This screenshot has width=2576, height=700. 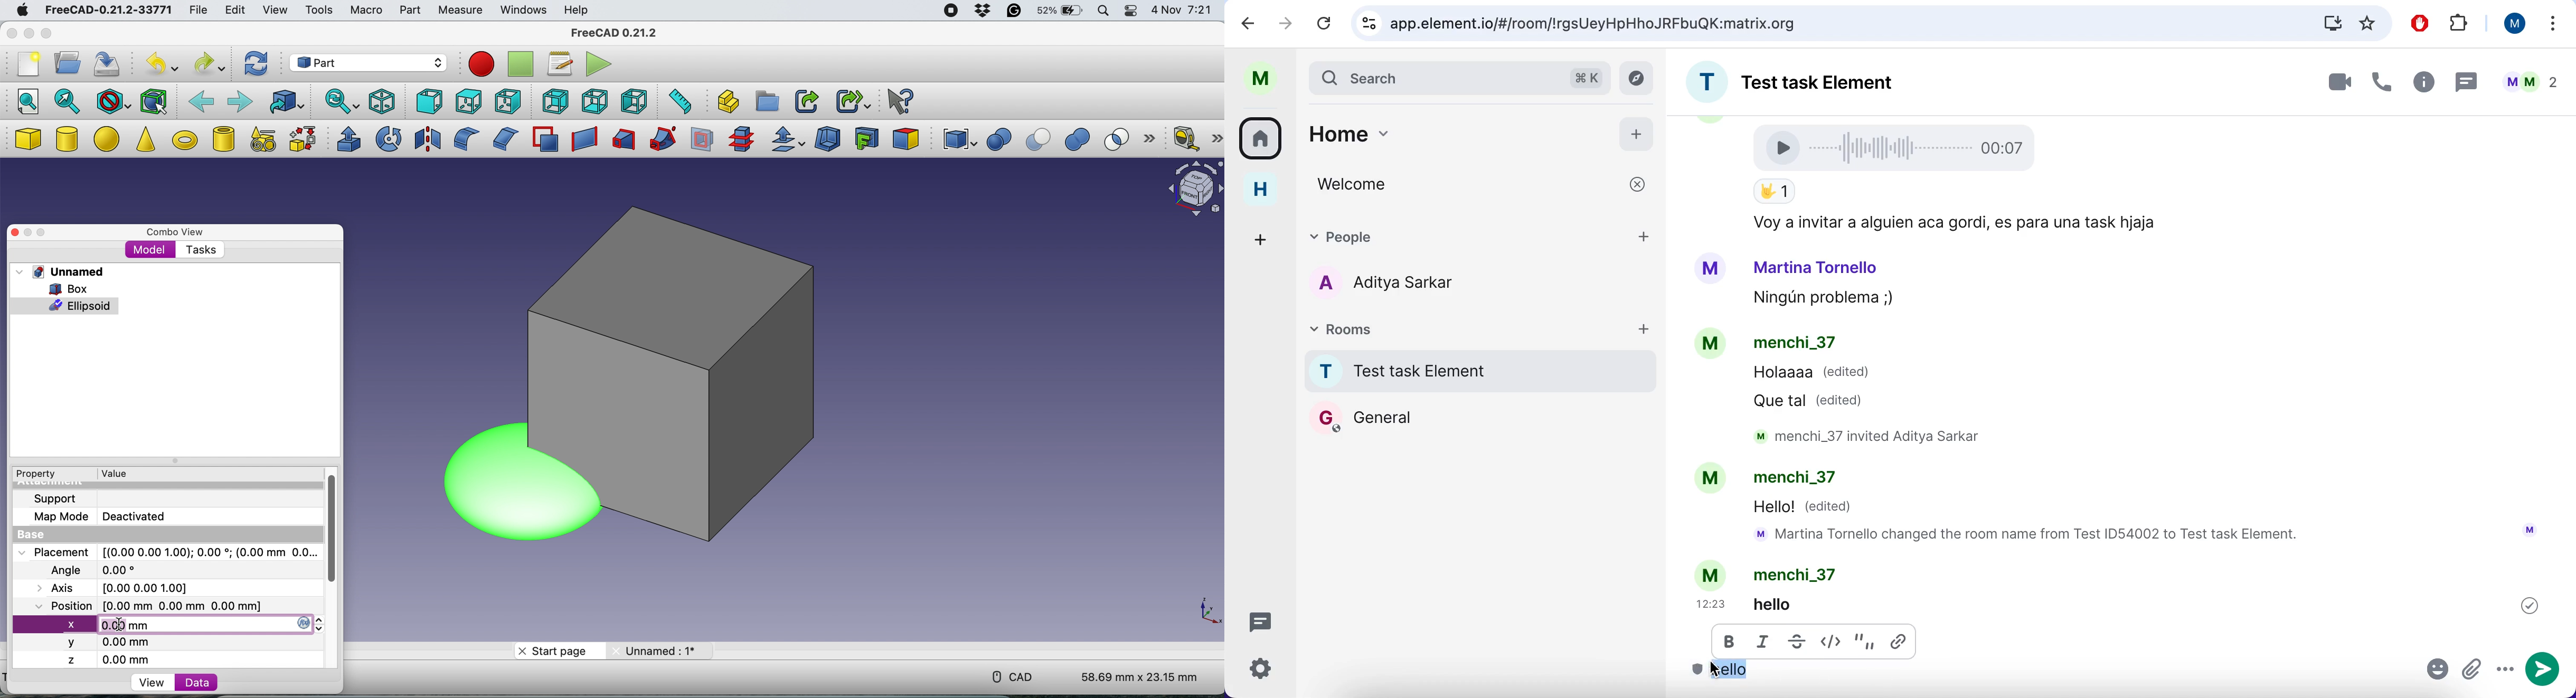 I want to click on General rooms, so click(x=1481, y=417).